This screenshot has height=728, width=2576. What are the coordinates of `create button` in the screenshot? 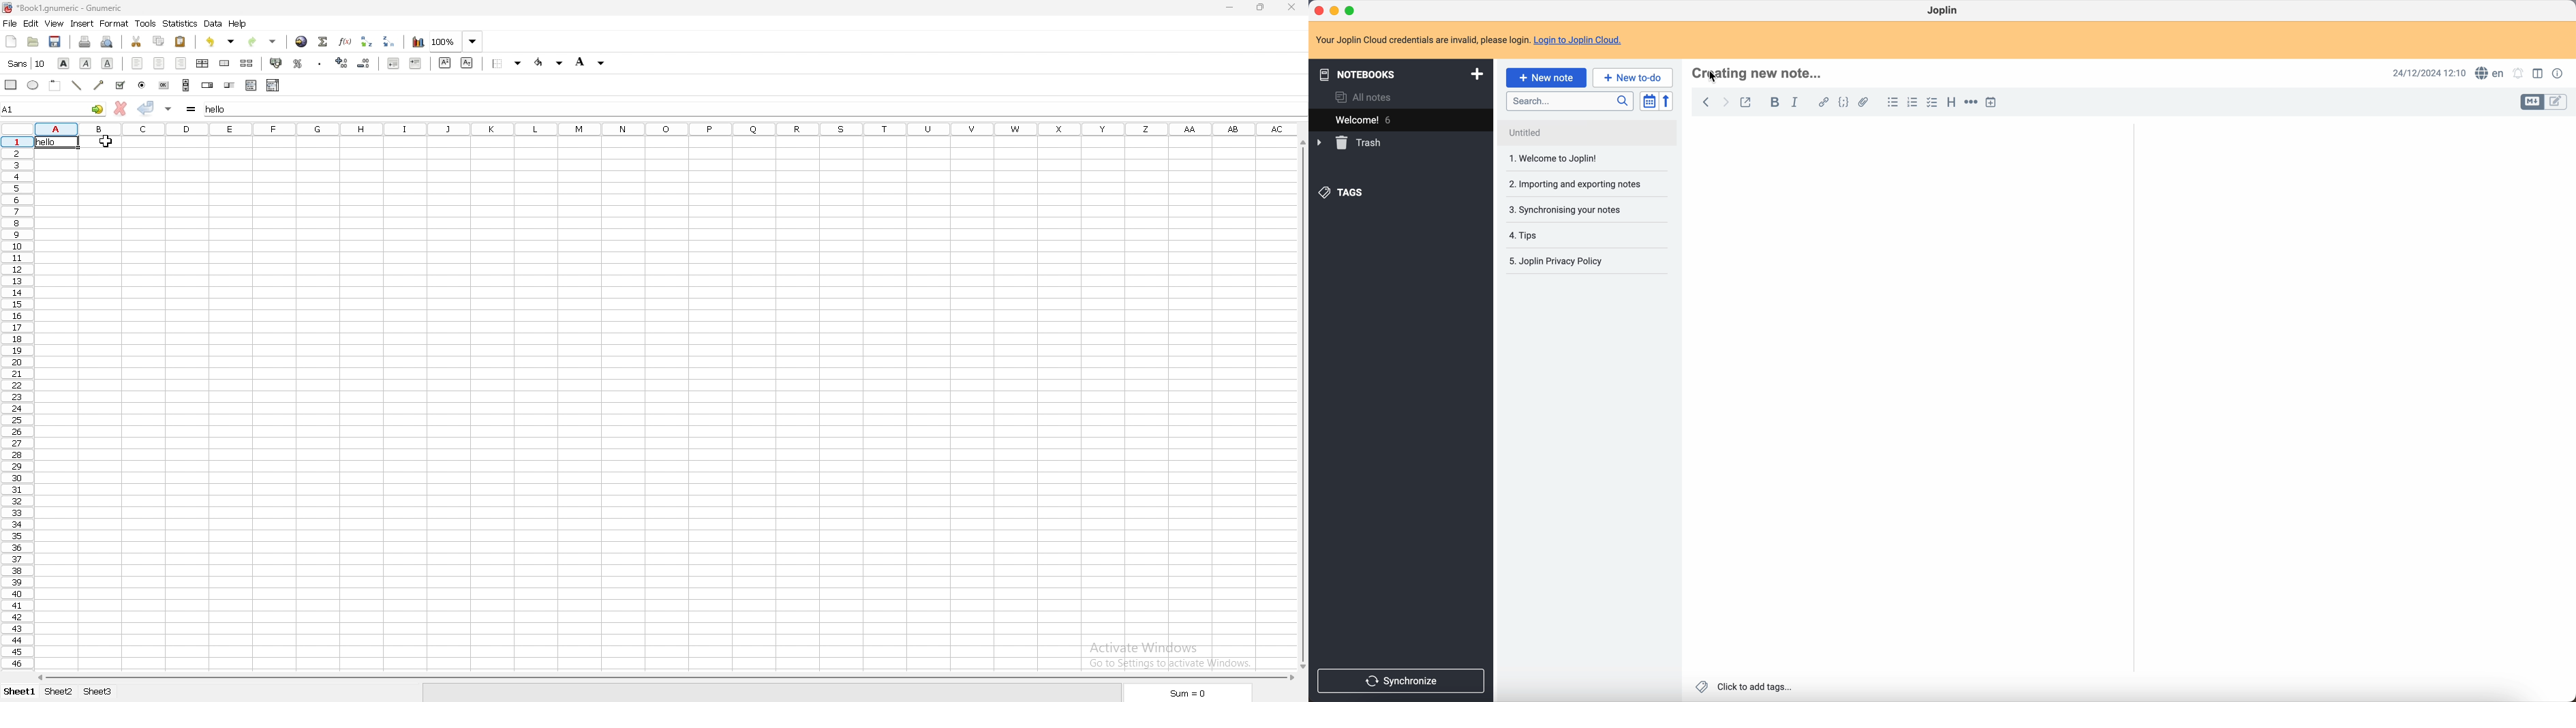 It's located at (164, 85).